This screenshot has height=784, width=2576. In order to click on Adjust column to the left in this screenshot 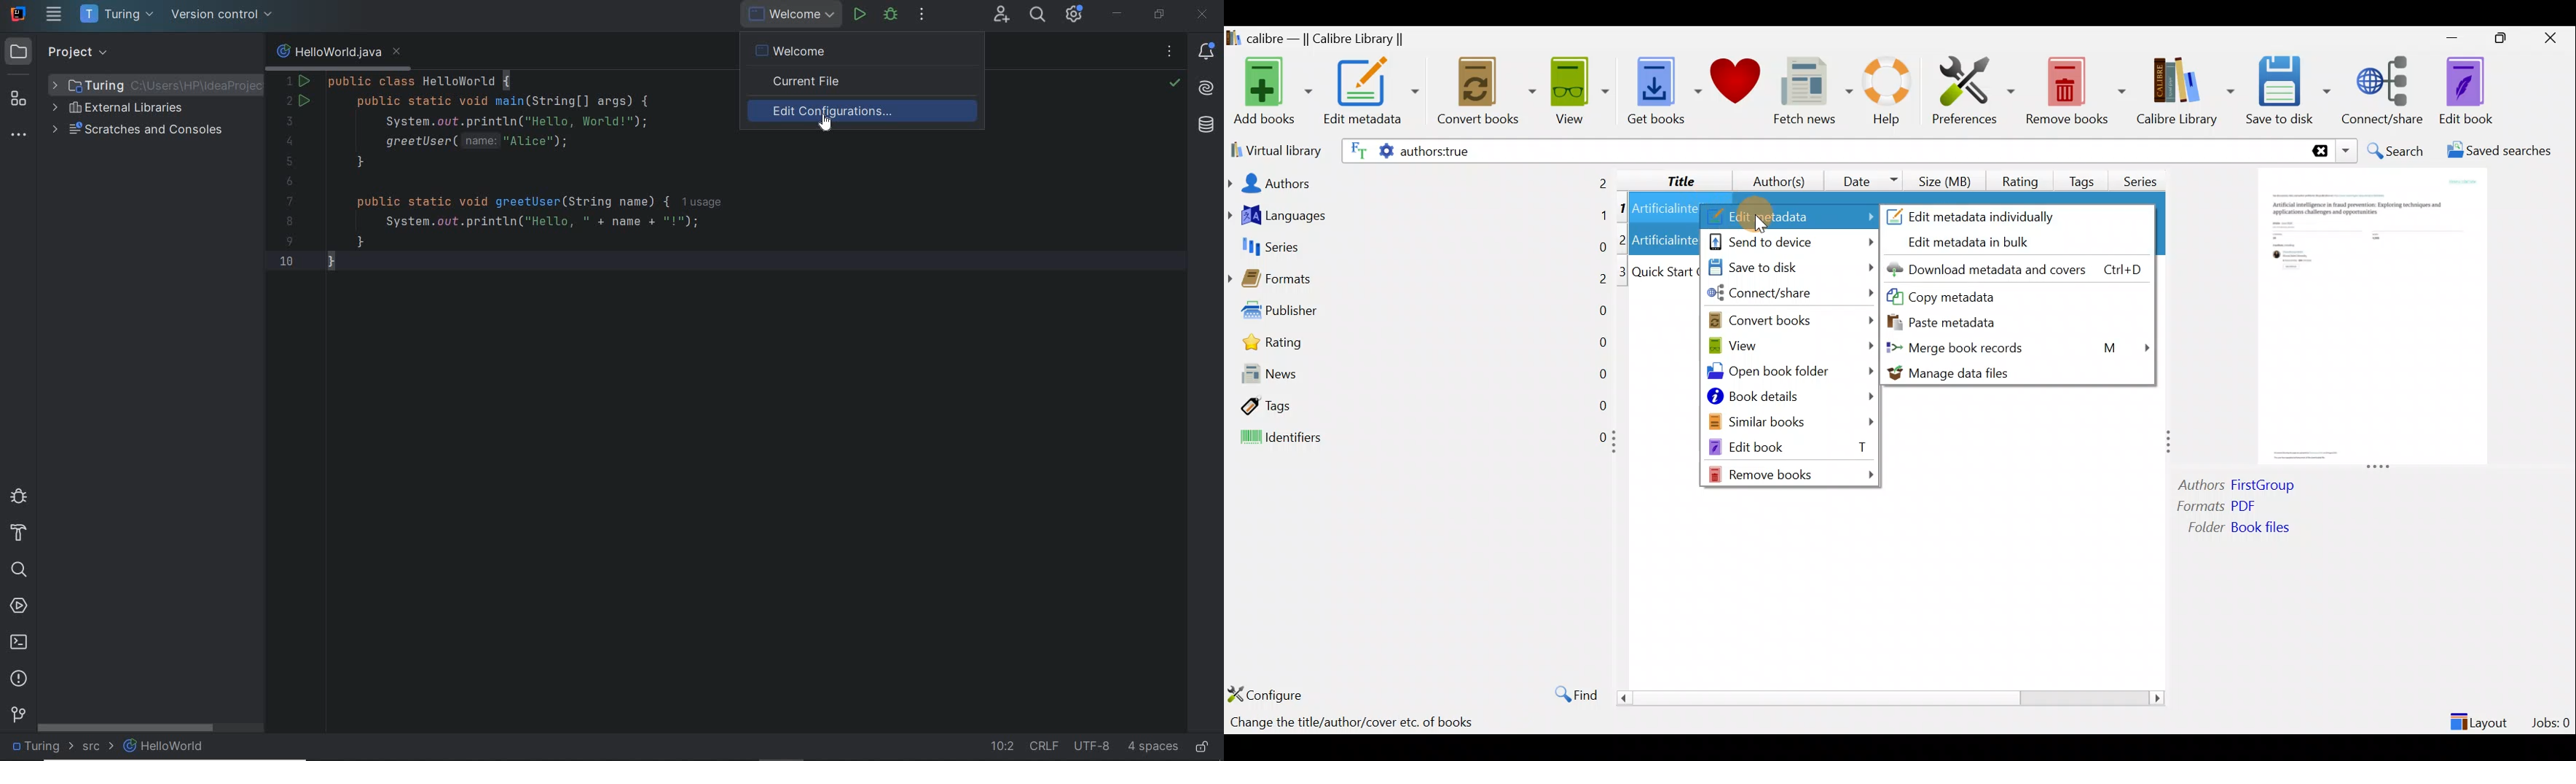, I will do `click(1618, 446)`.